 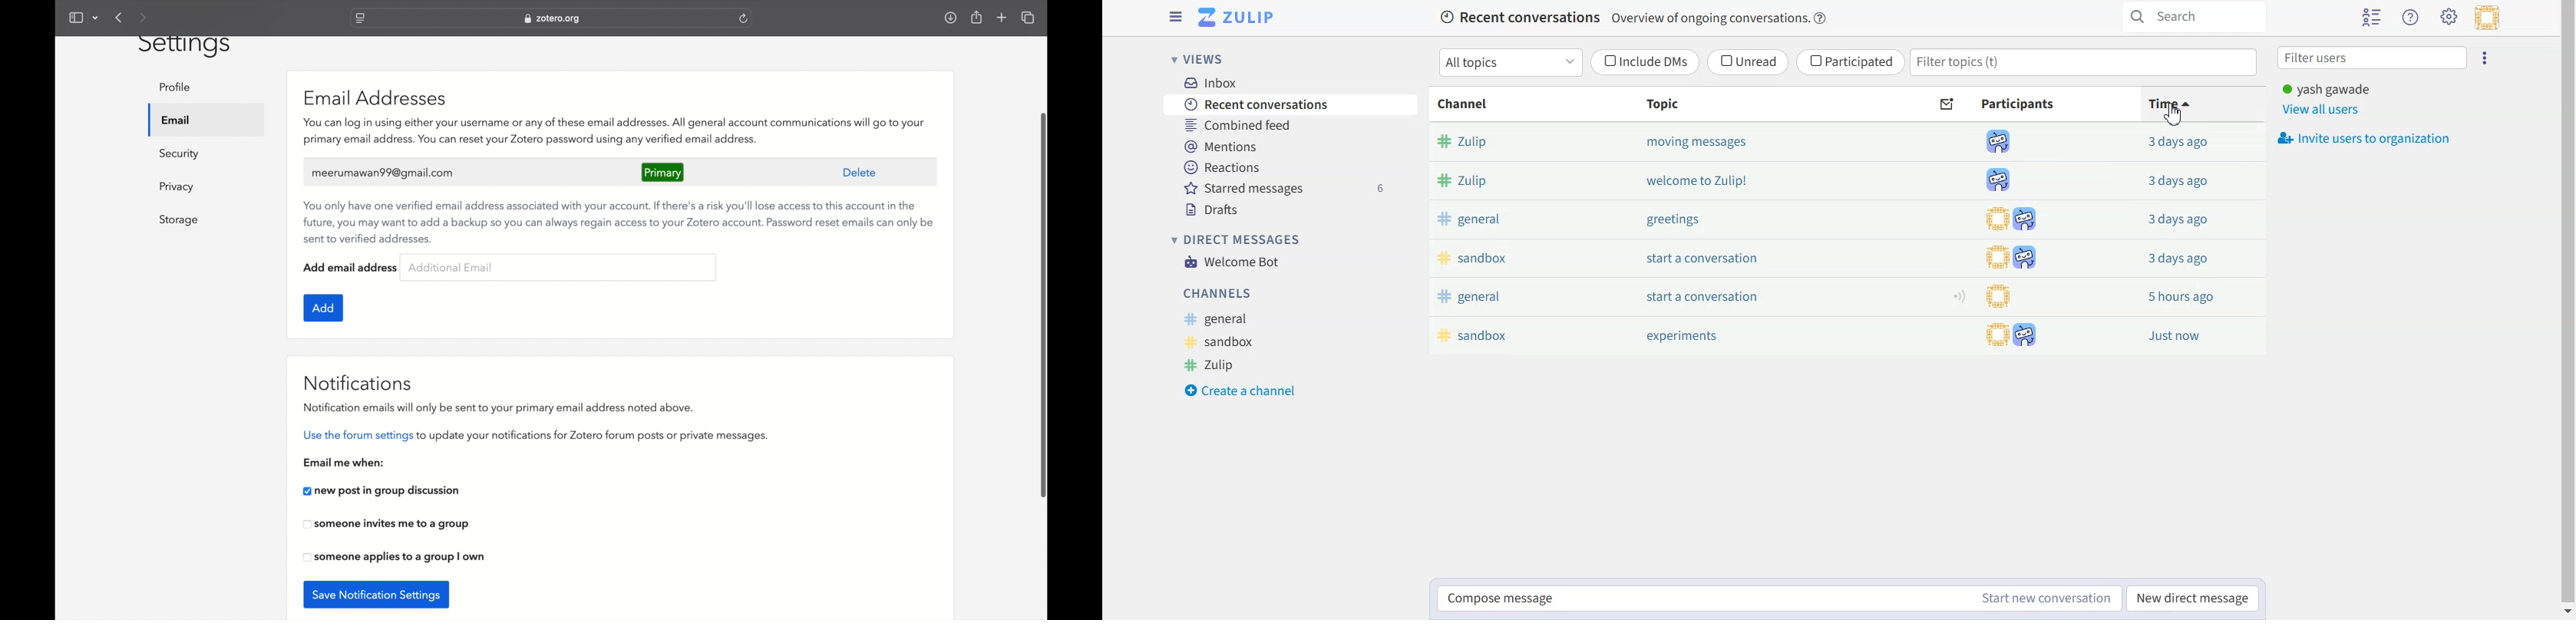 I want to click on Personal menu, so click(x=2489, y=18).